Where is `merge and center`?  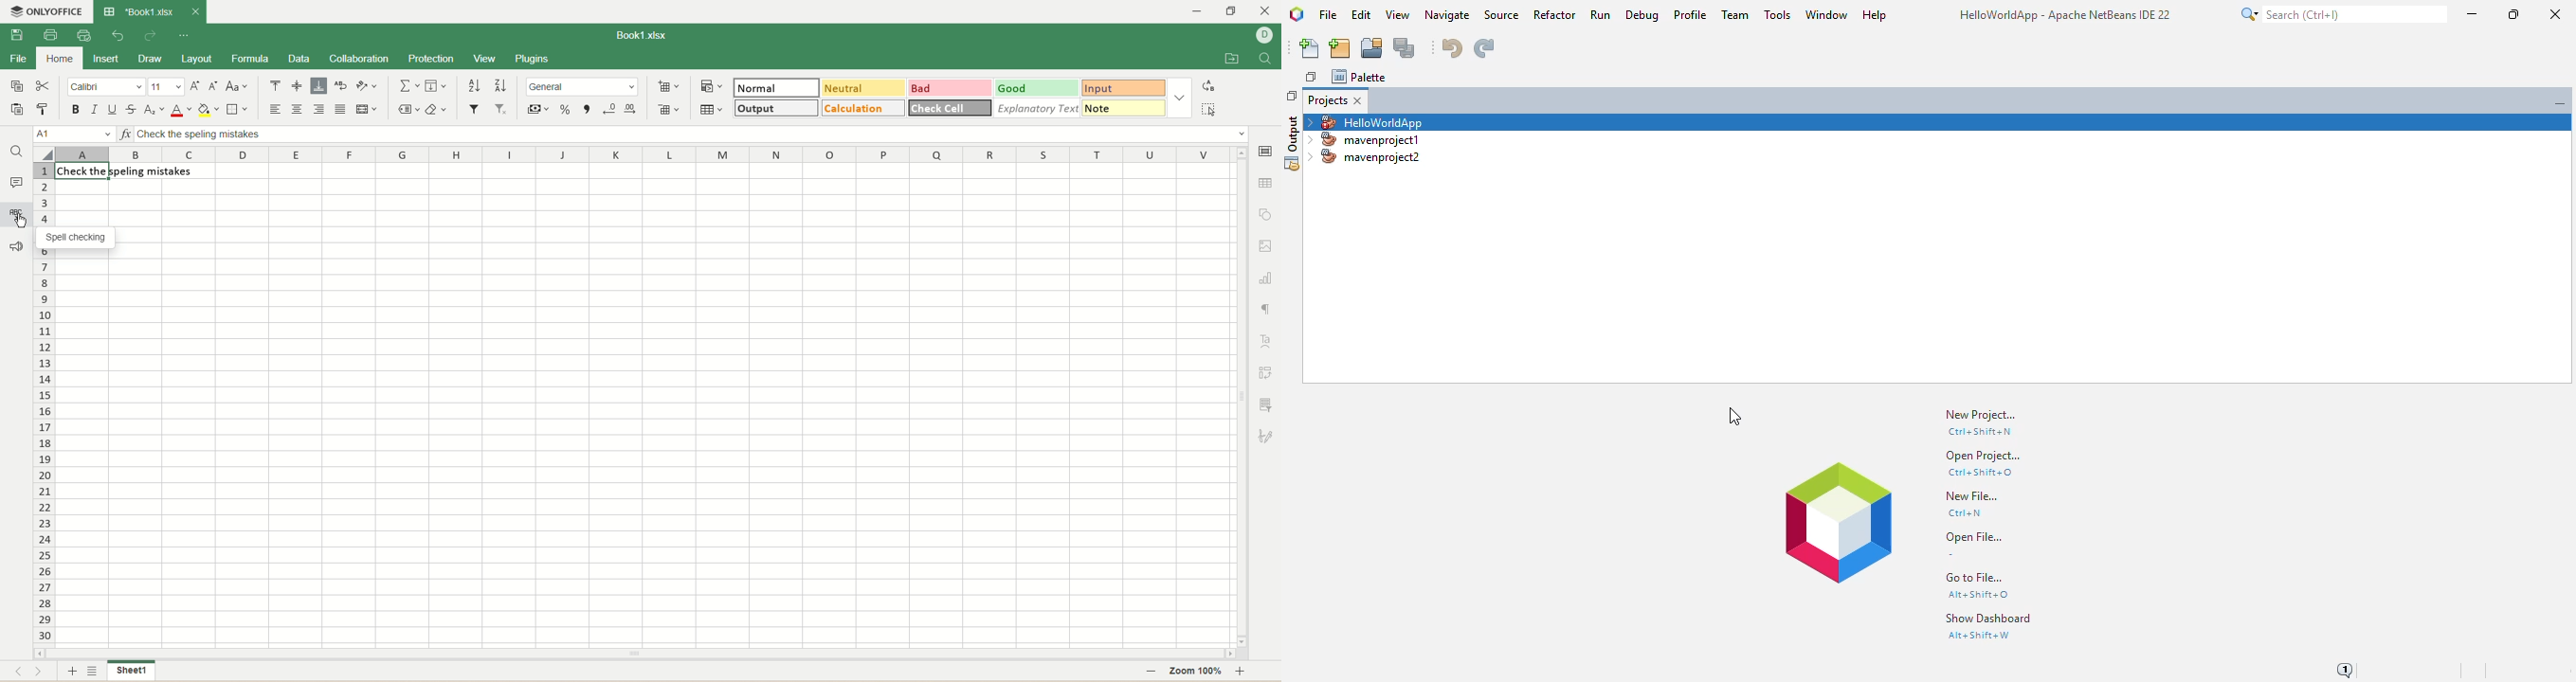 merge and center is located at coordinates (367, 108).